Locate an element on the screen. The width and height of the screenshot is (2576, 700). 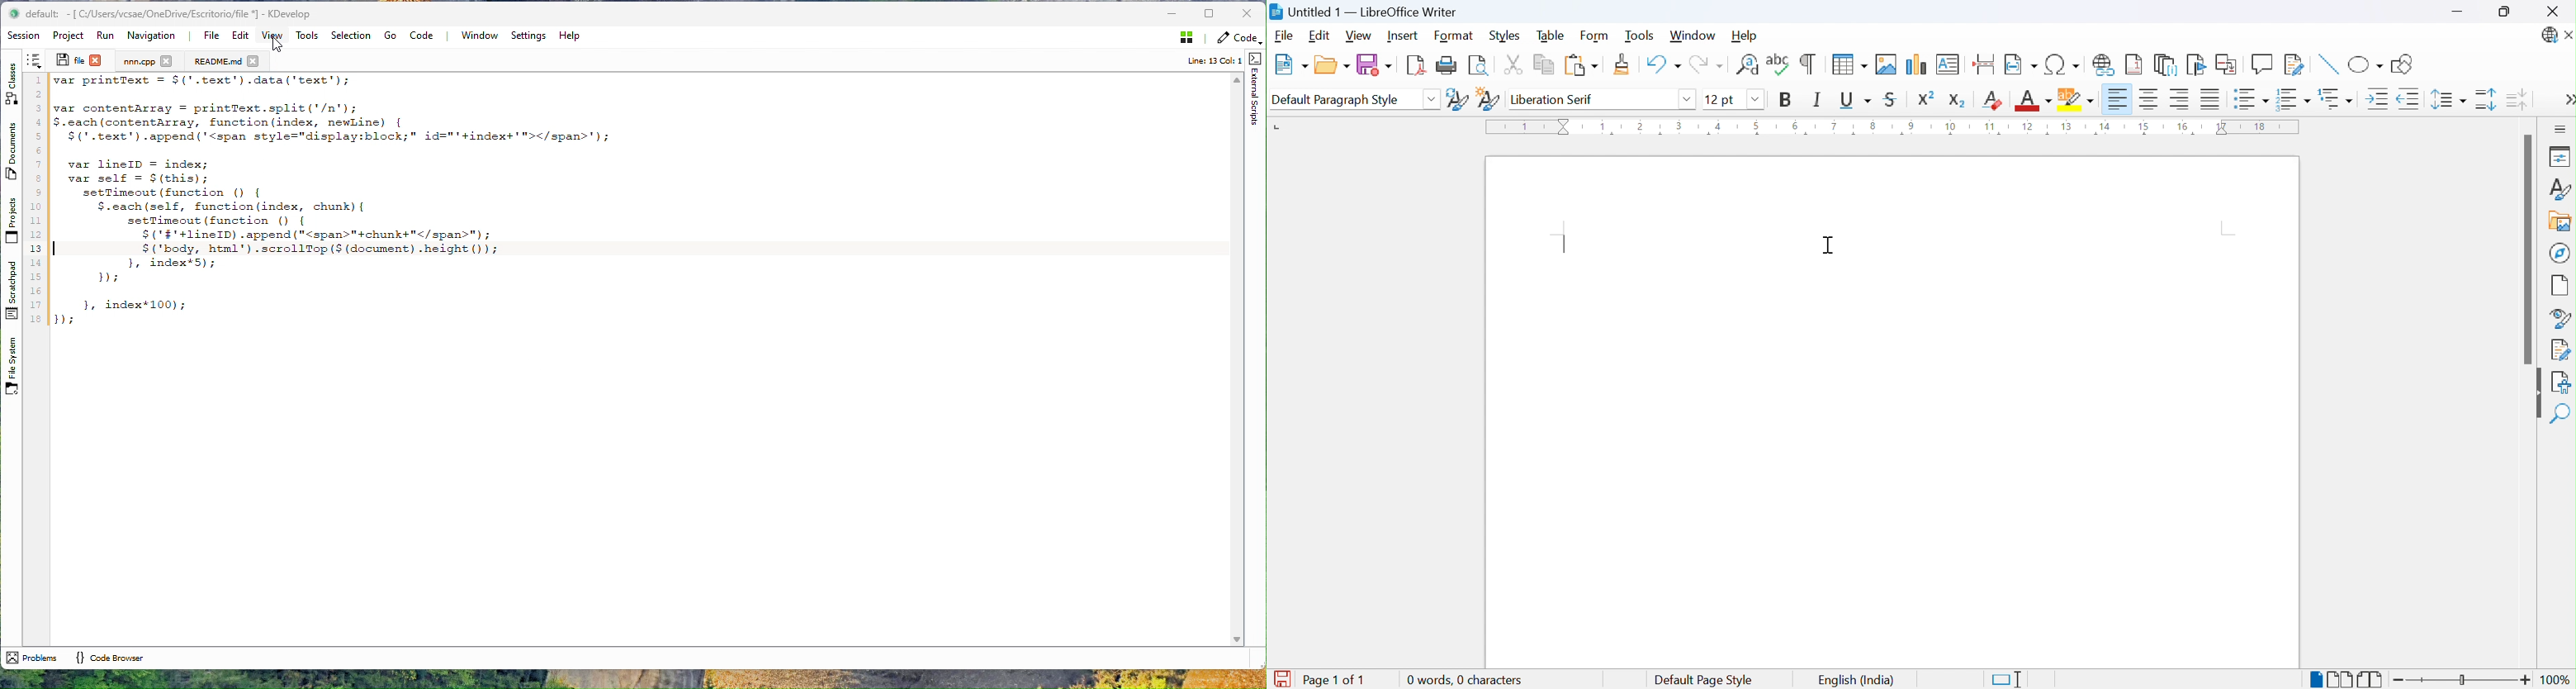
Single-page view is located at coordinates (2319, 681).